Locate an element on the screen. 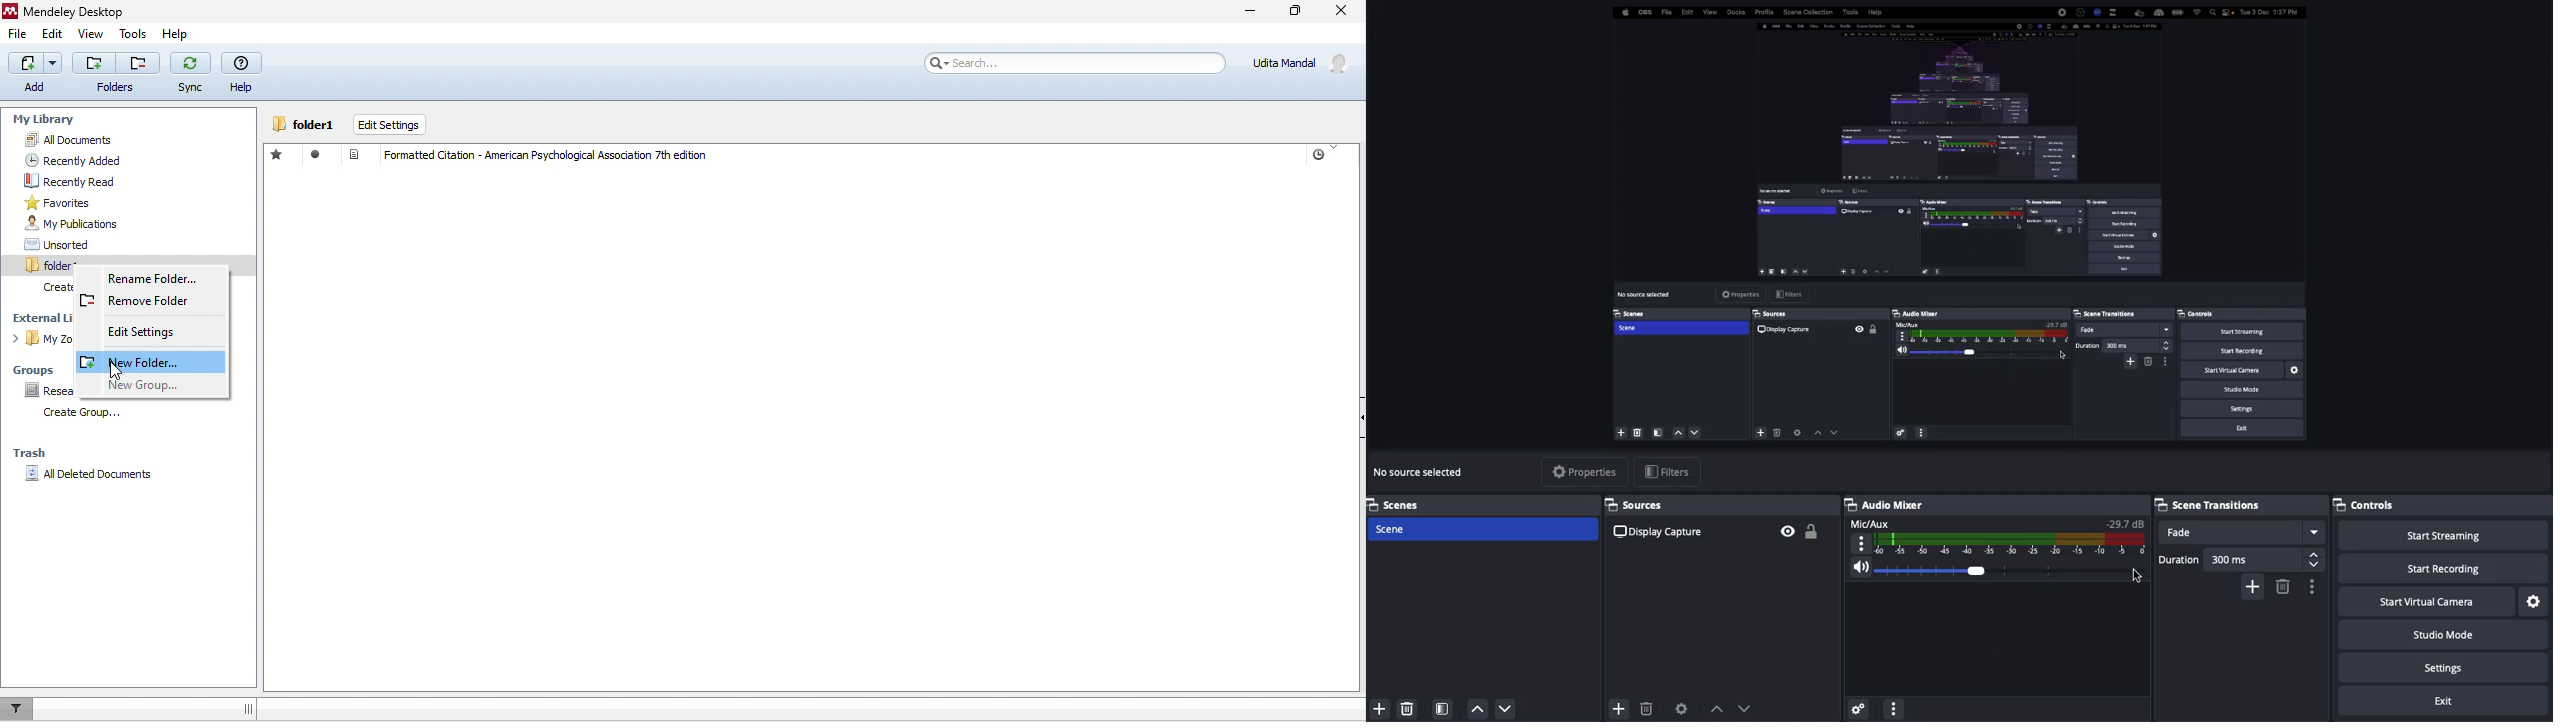 This screenshot has width=2576, height=728. file is located at coordinates (15, 34).